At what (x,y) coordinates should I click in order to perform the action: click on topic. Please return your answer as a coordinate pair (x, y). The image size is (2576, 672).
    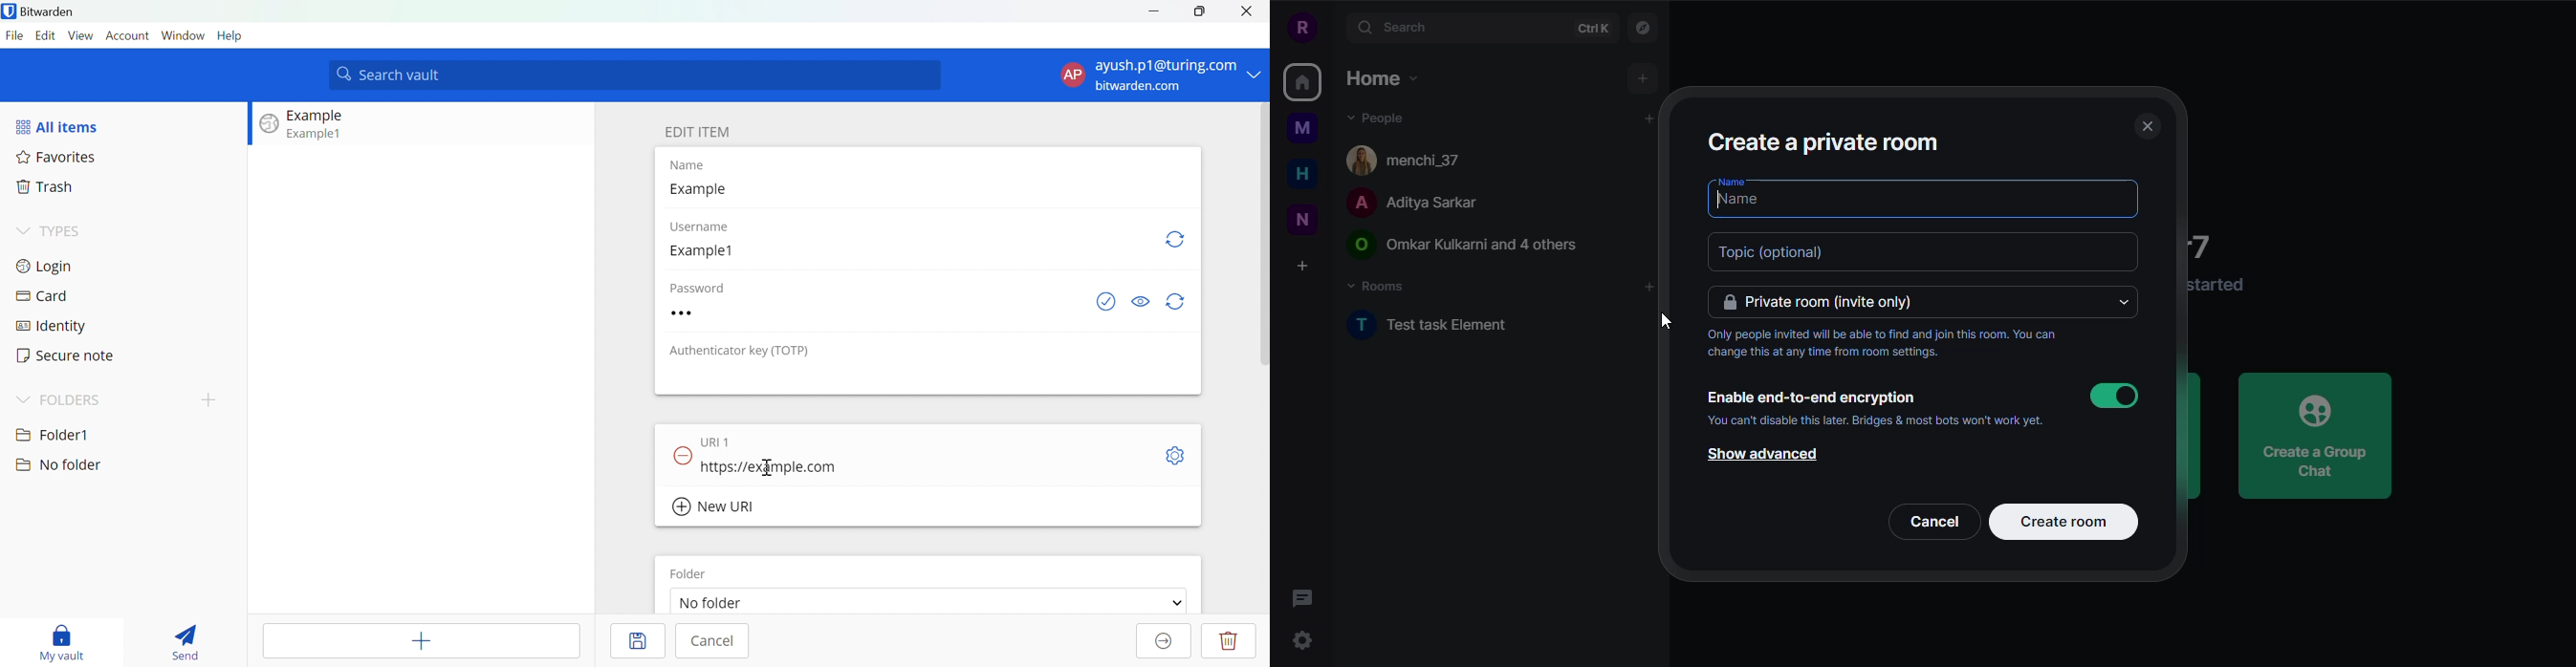
    Looking at the image, I should click on (1775, 250).